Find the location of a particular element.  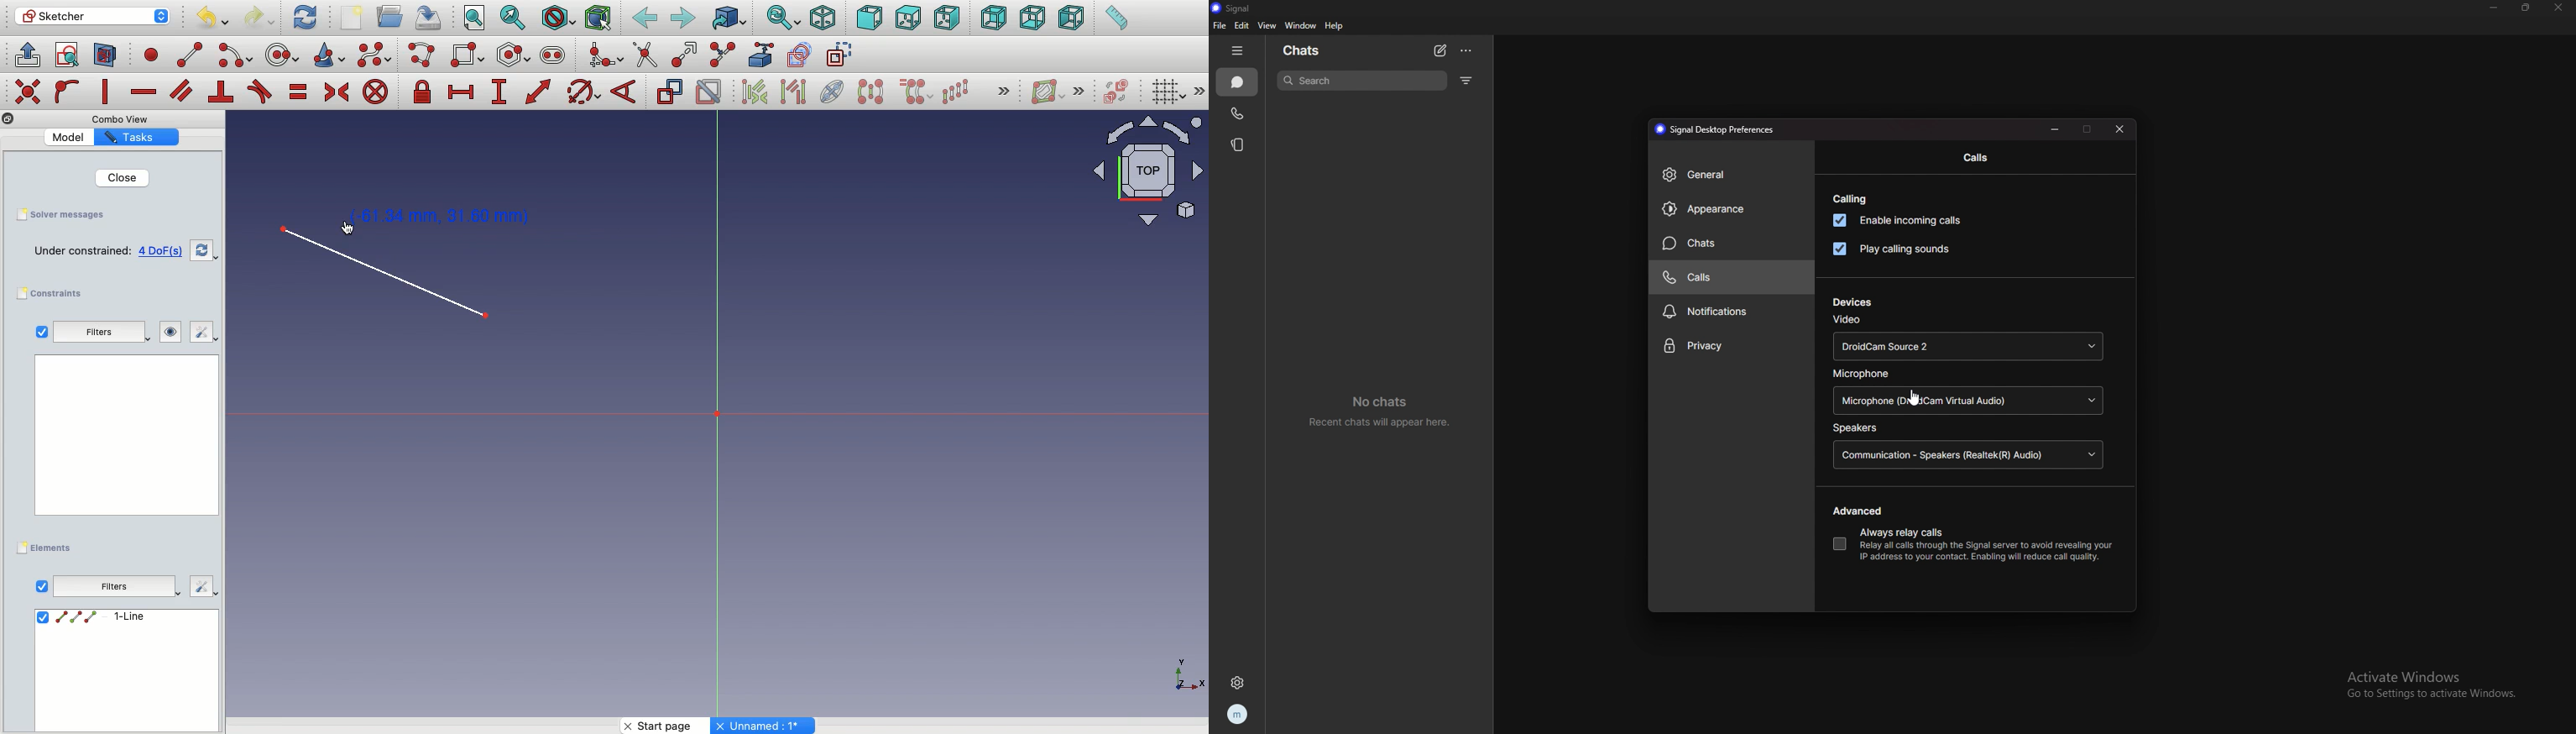

advanced is located at coordinates (1860, 511).